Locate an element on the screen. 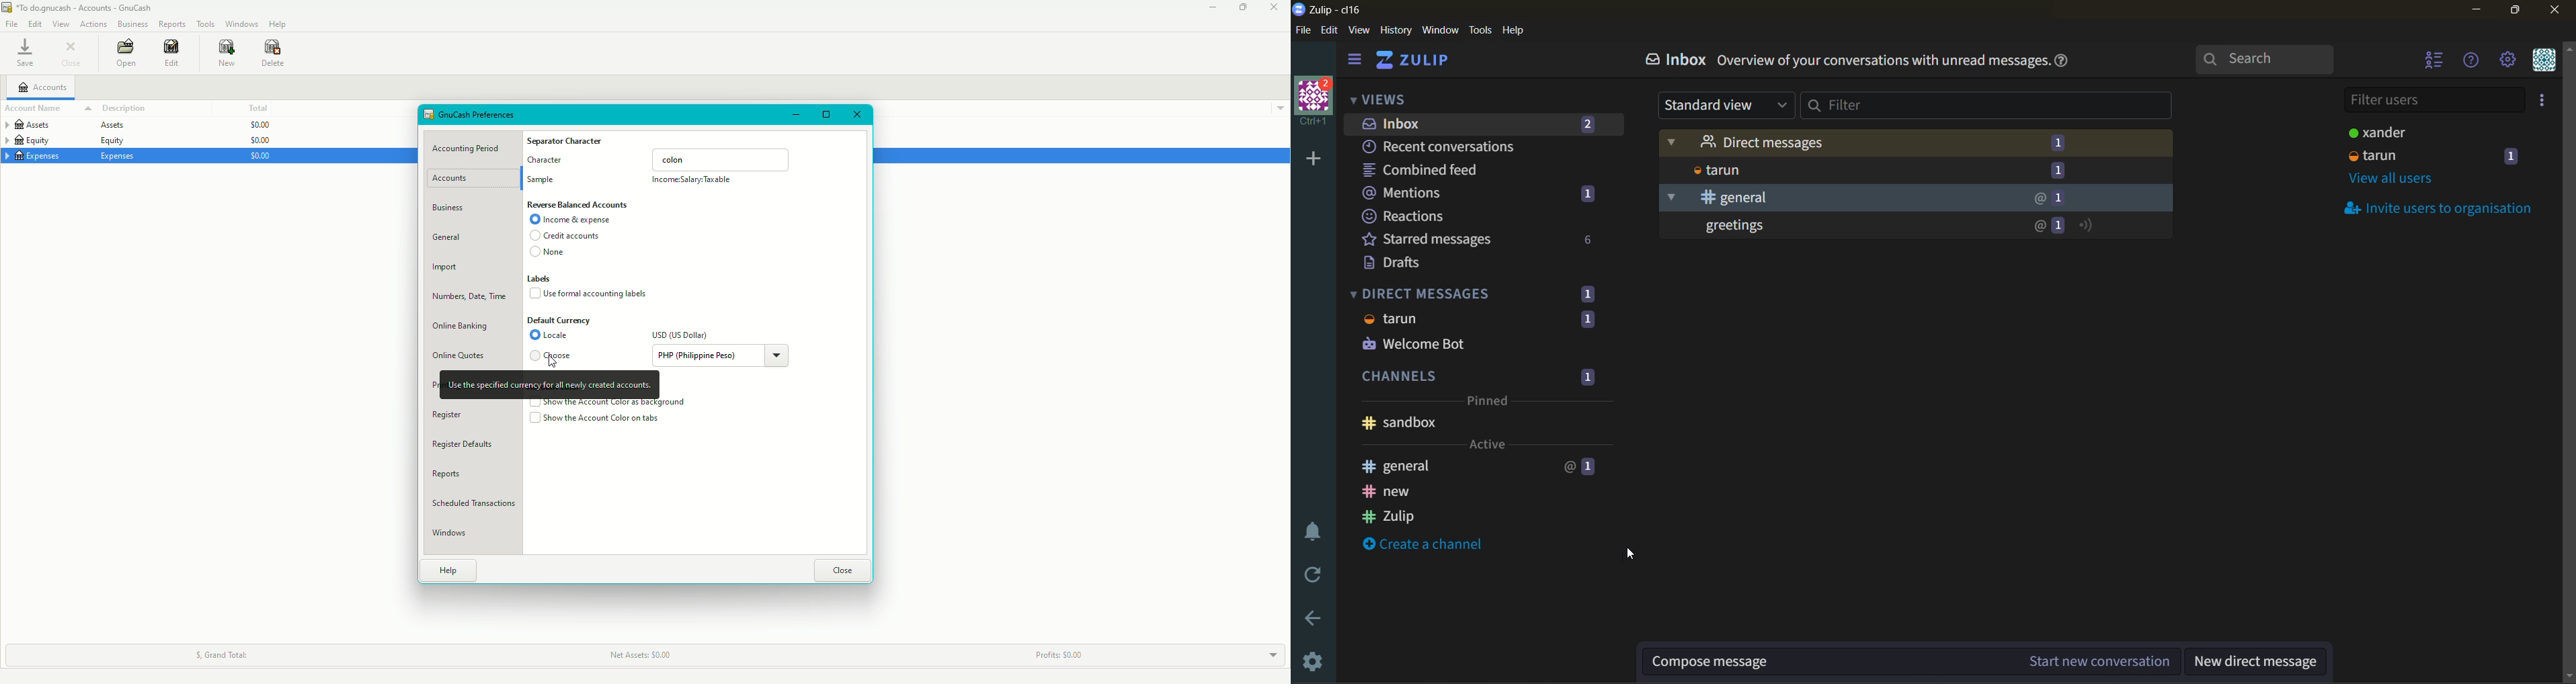  cursor is located at coordinates (550, 363).